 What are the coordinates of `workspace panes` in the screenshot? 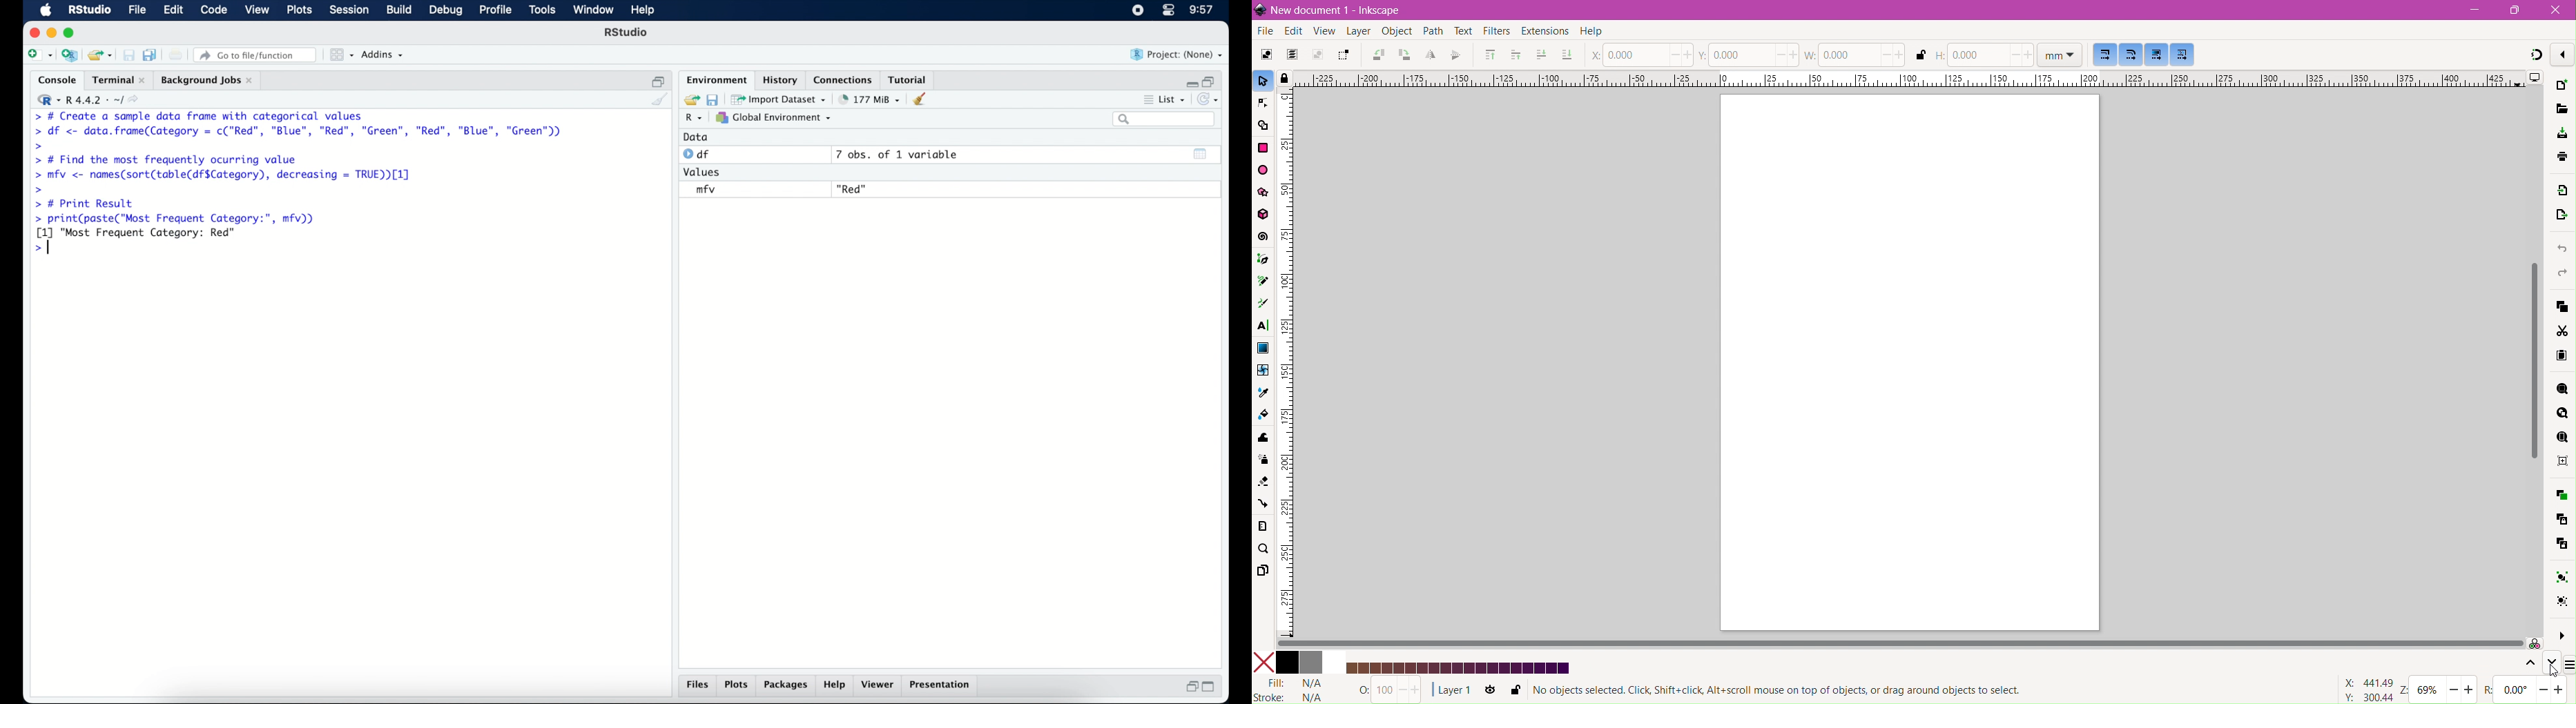 It's located at (341, 55).